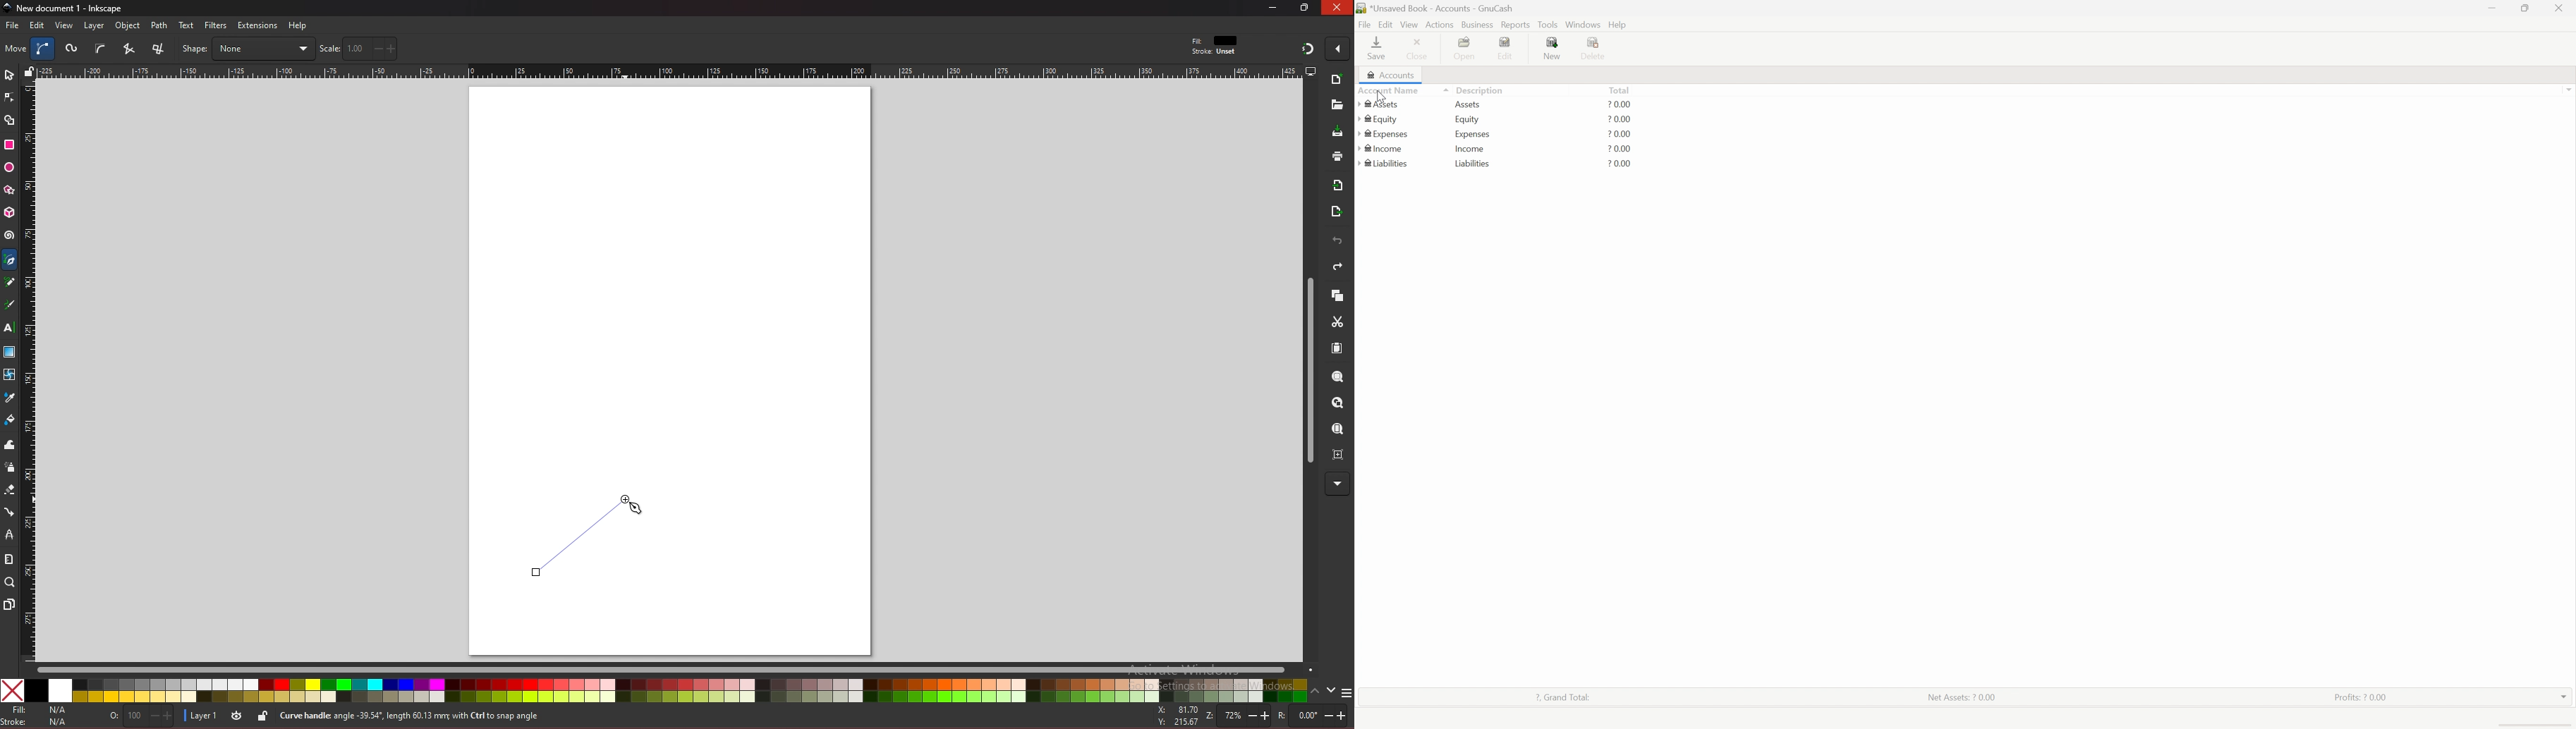 This screenshot has height=756, width=2576. I want to click on Business, so click(1476, 24).